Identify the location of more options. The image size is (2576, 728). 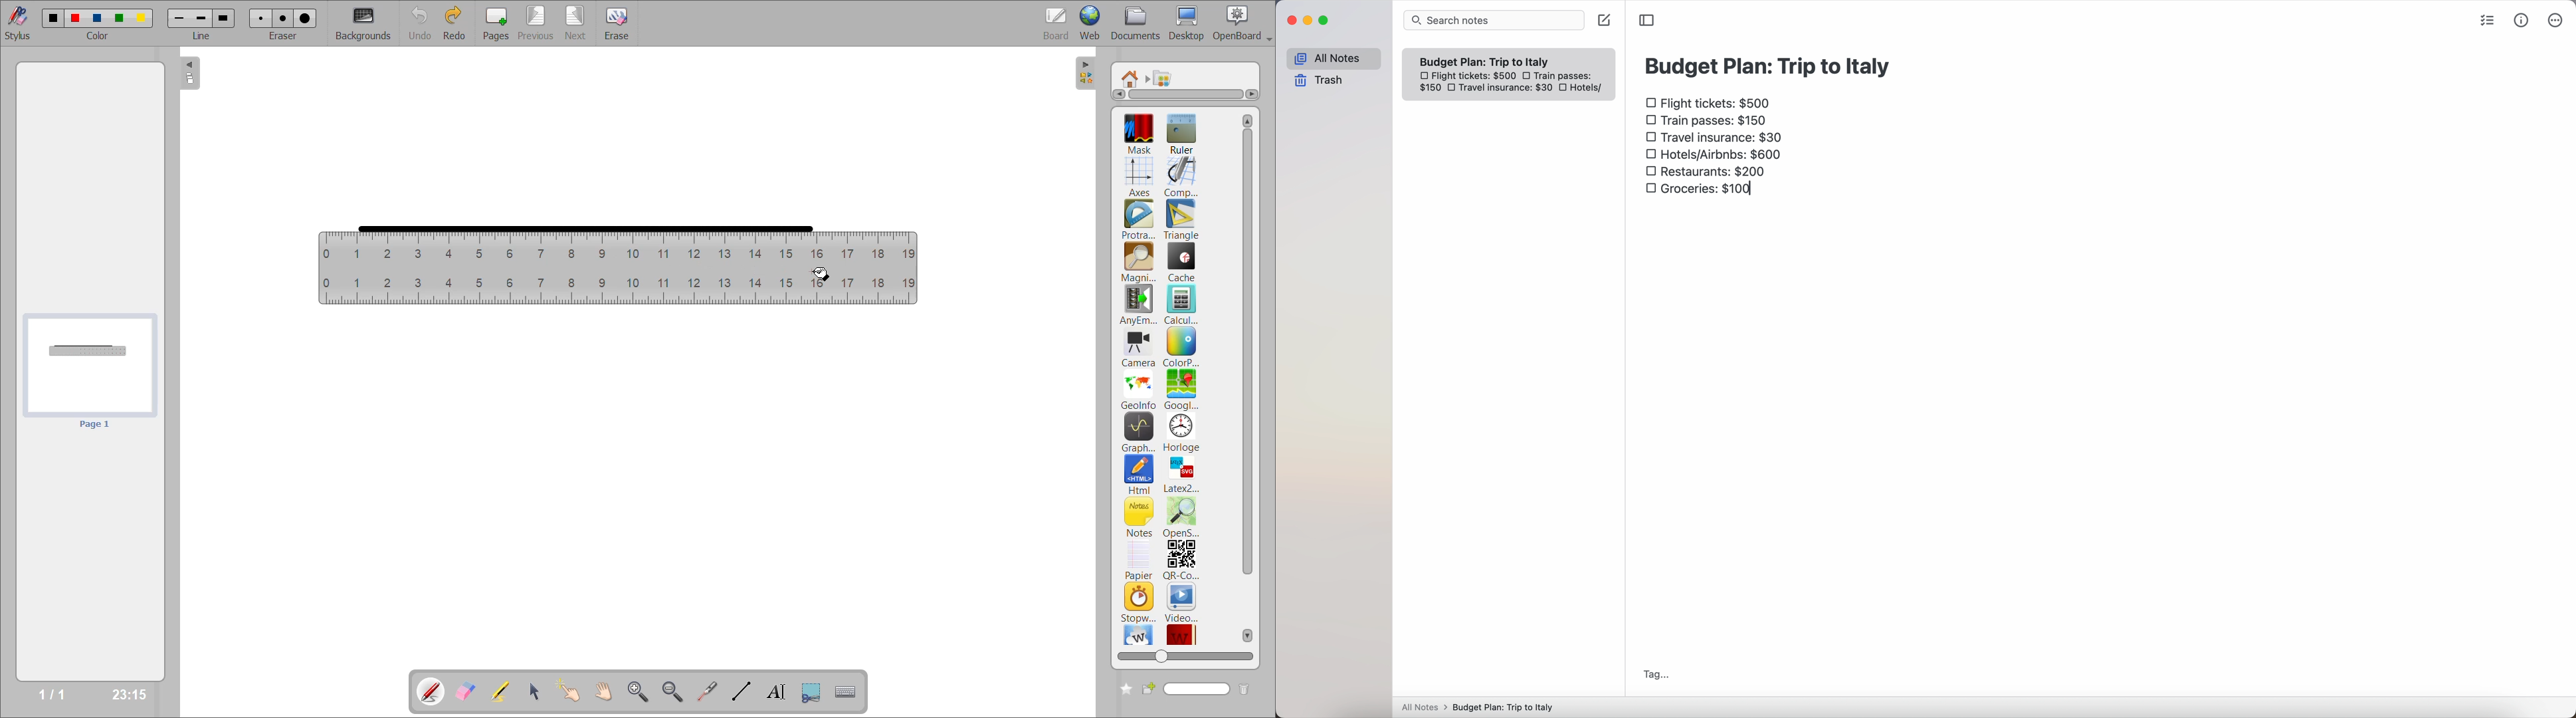
(2556, 20).